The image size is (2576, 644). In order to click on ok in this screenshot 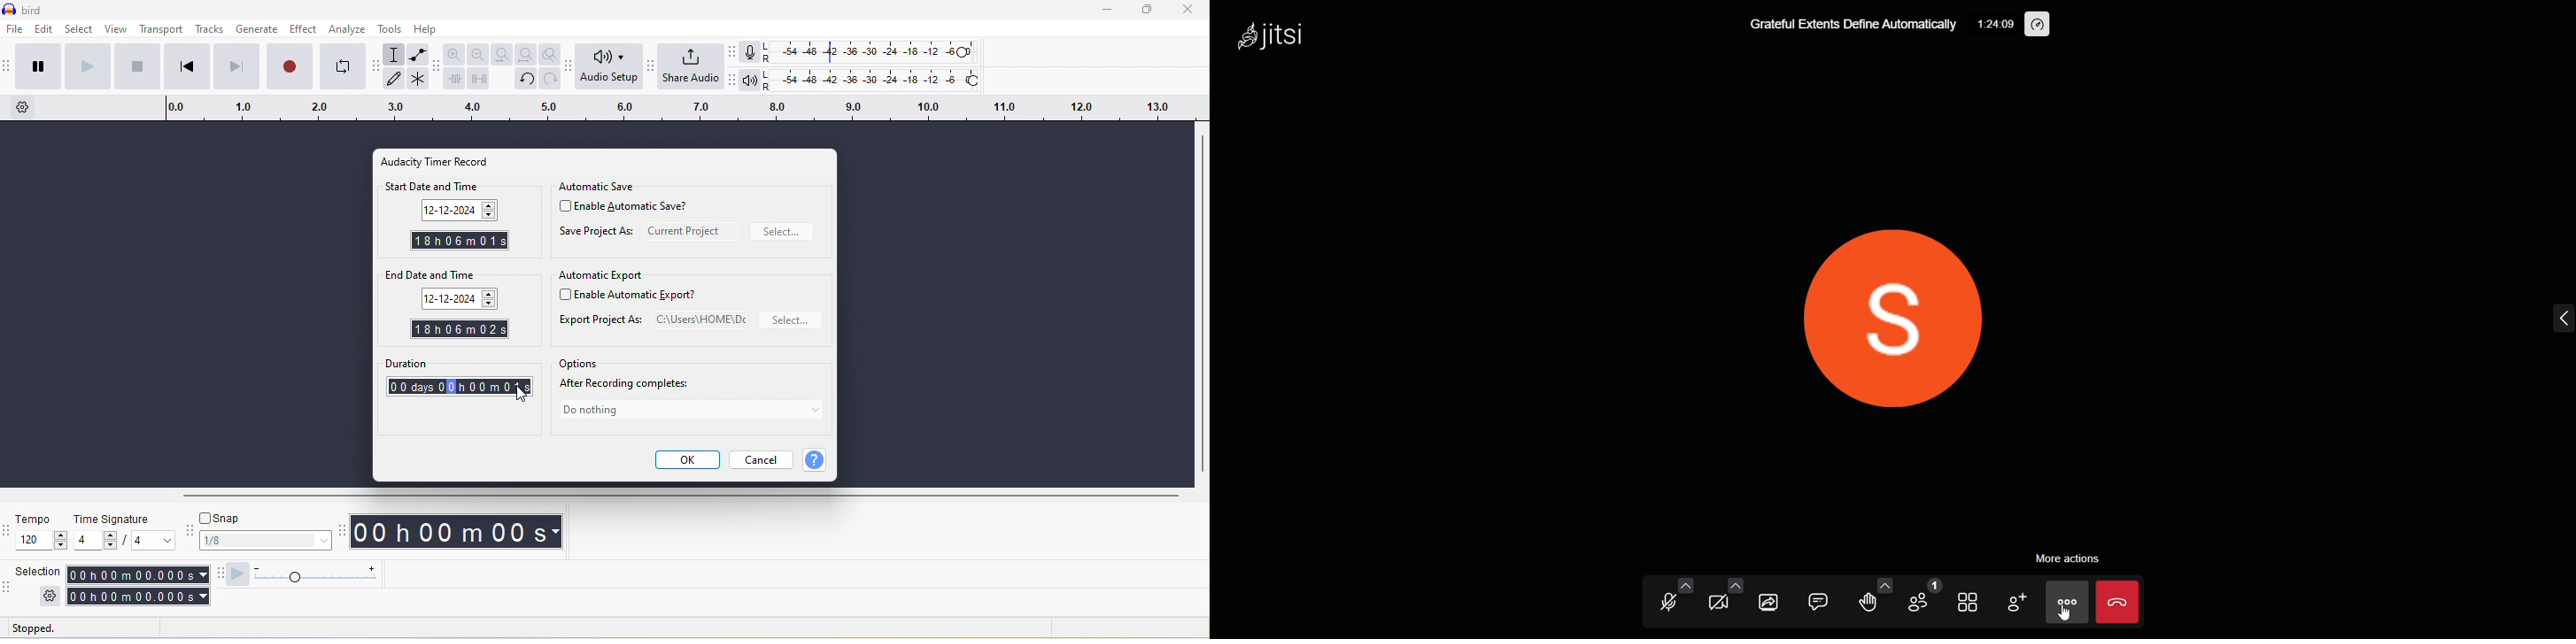, I will do `click(686, 460)`.